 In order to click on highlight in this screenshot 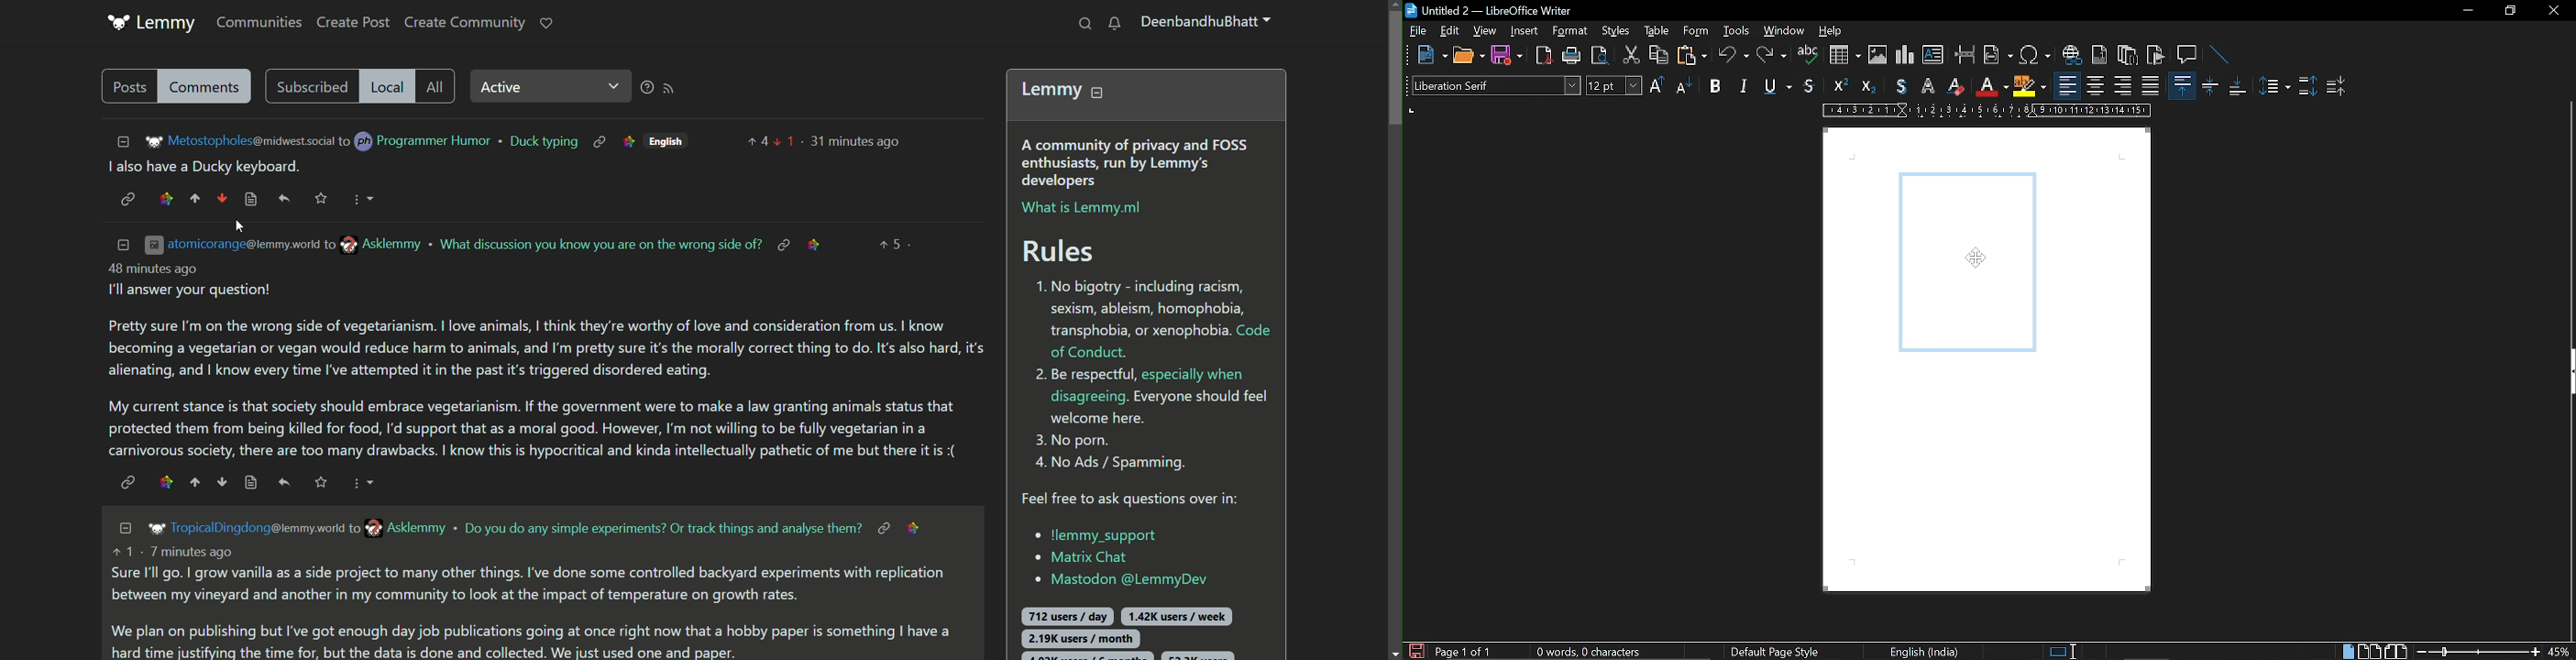, I will do `click(2028, 86)`.